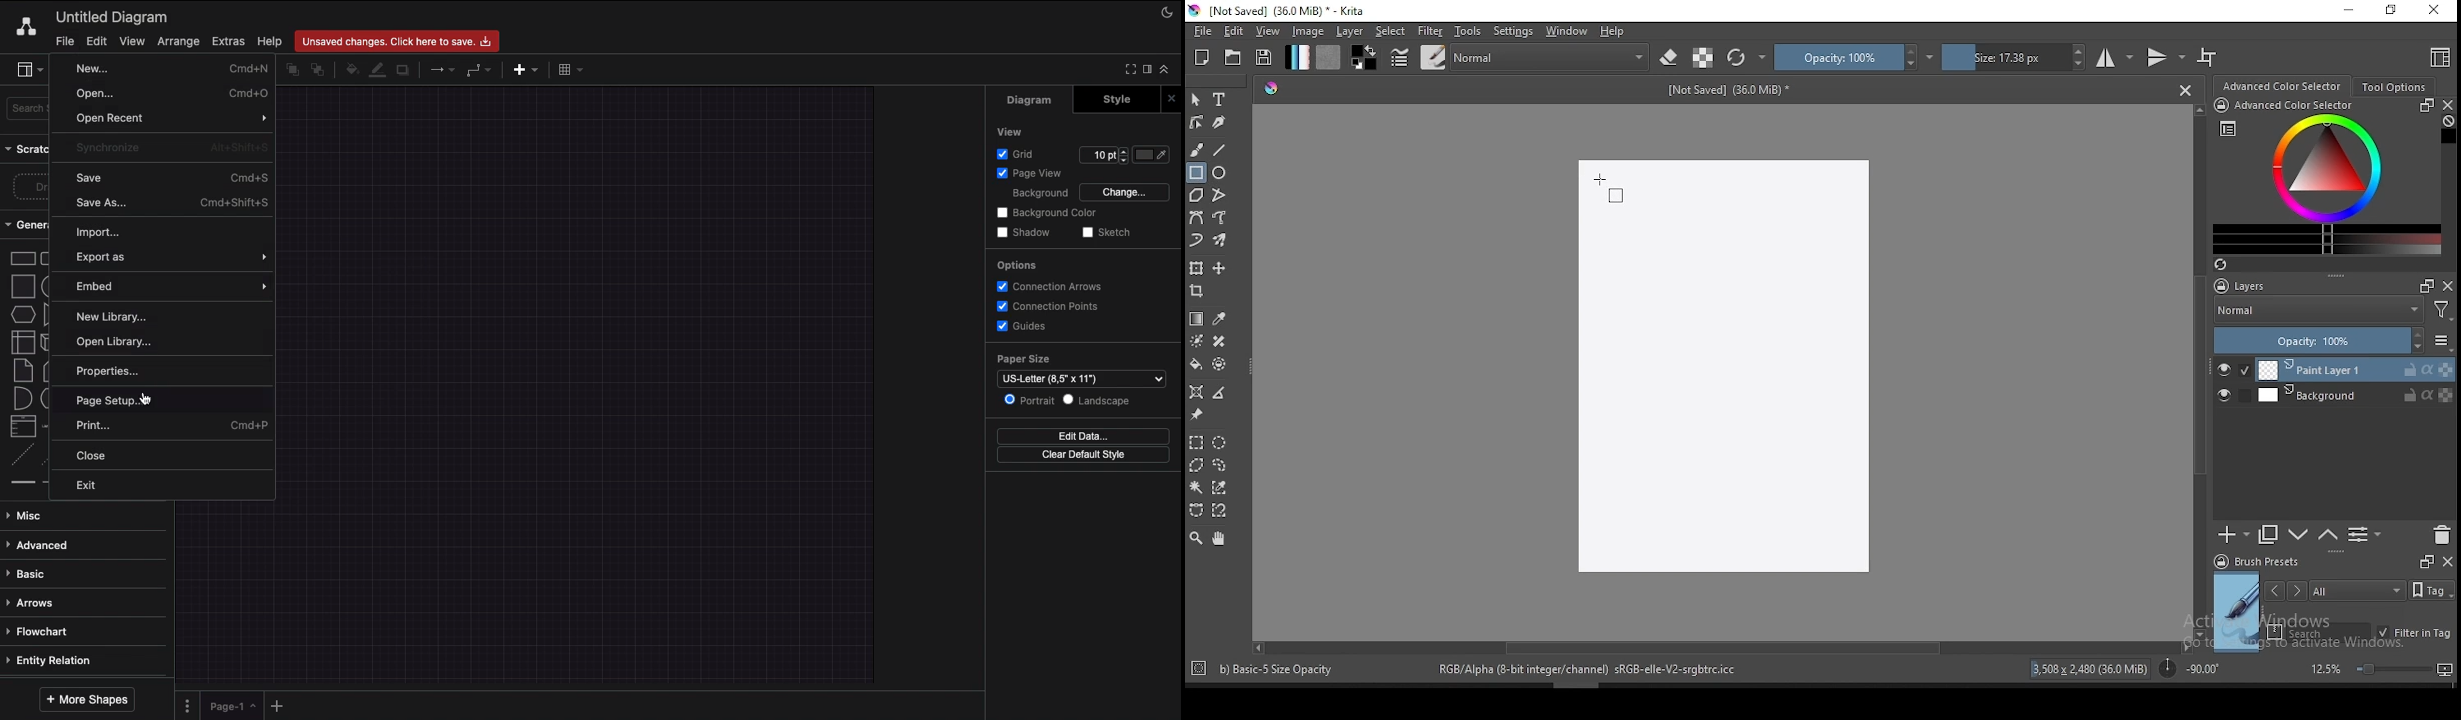 The image size is (2464, 728). What do you see at coordinates (270, 40) in the screenshot?
I see `Help` at bounding box center [270, 40].